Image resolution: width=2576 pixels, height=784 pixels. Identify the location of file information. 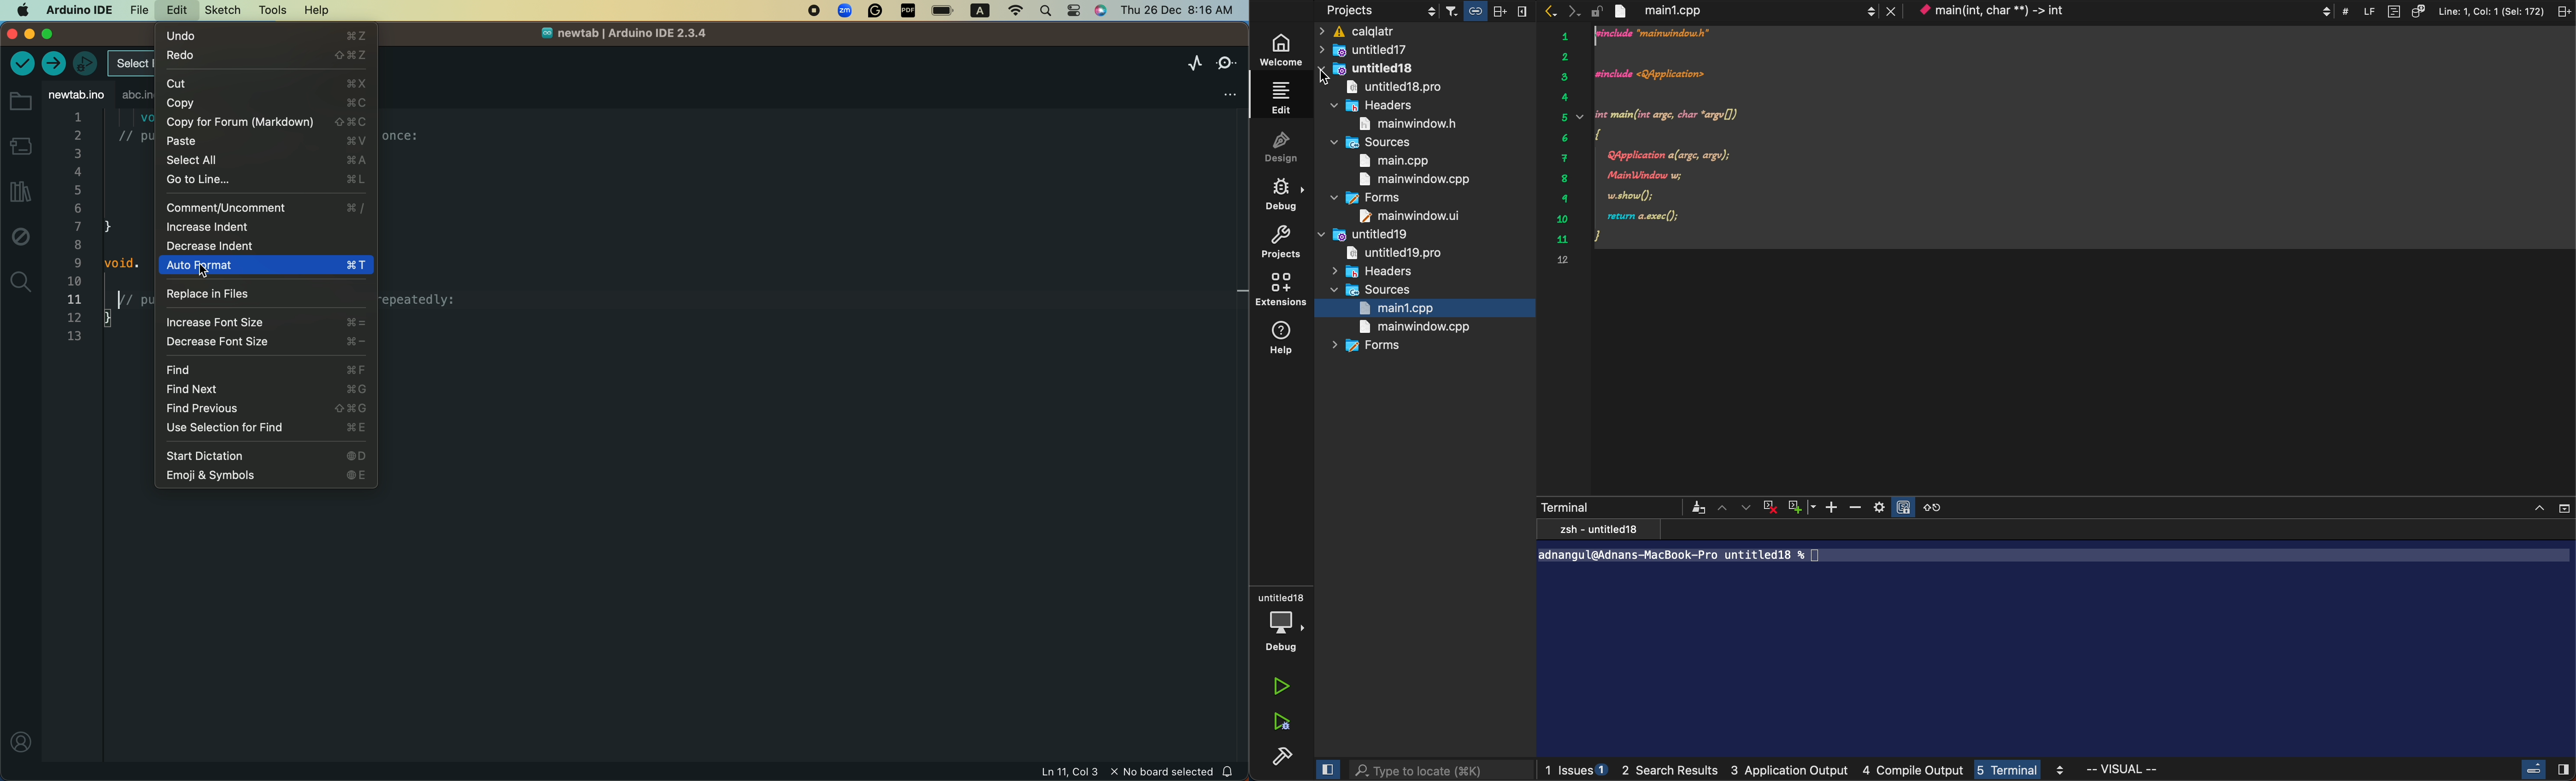
(2444, 11).